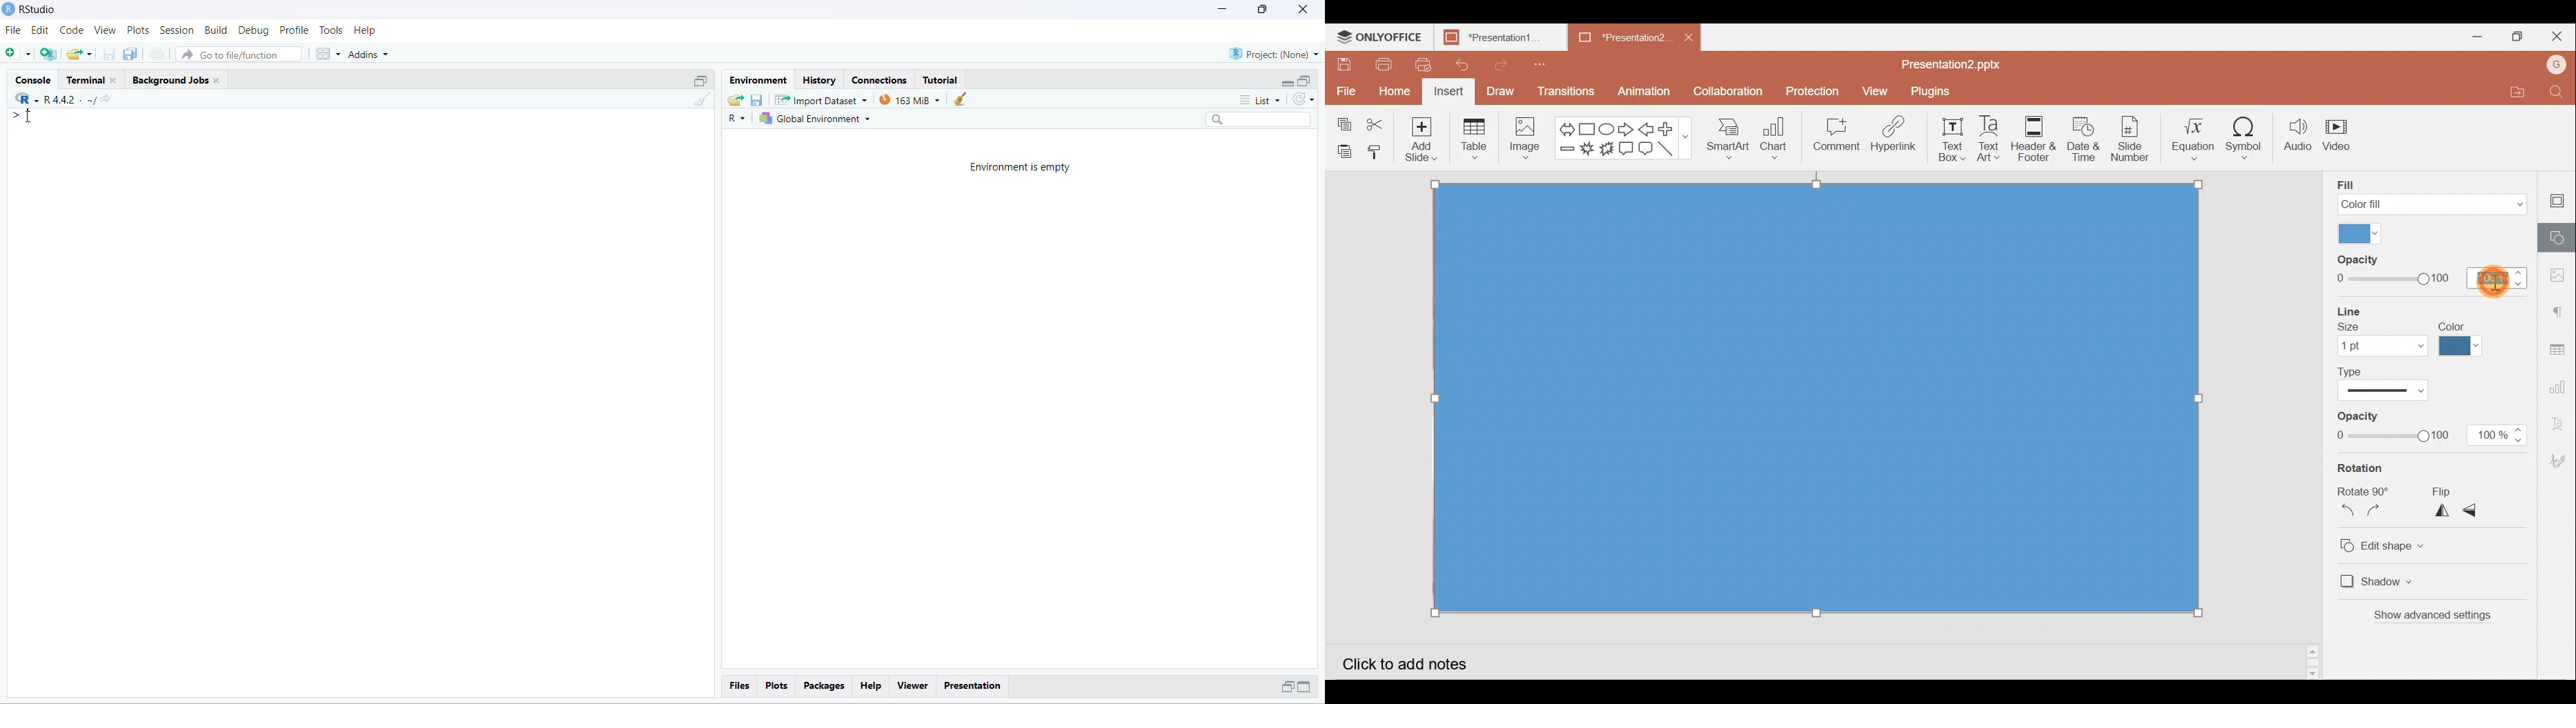  Describe the element at coordinates (700, 80) in the screenshot. I see `maximize` at that location.